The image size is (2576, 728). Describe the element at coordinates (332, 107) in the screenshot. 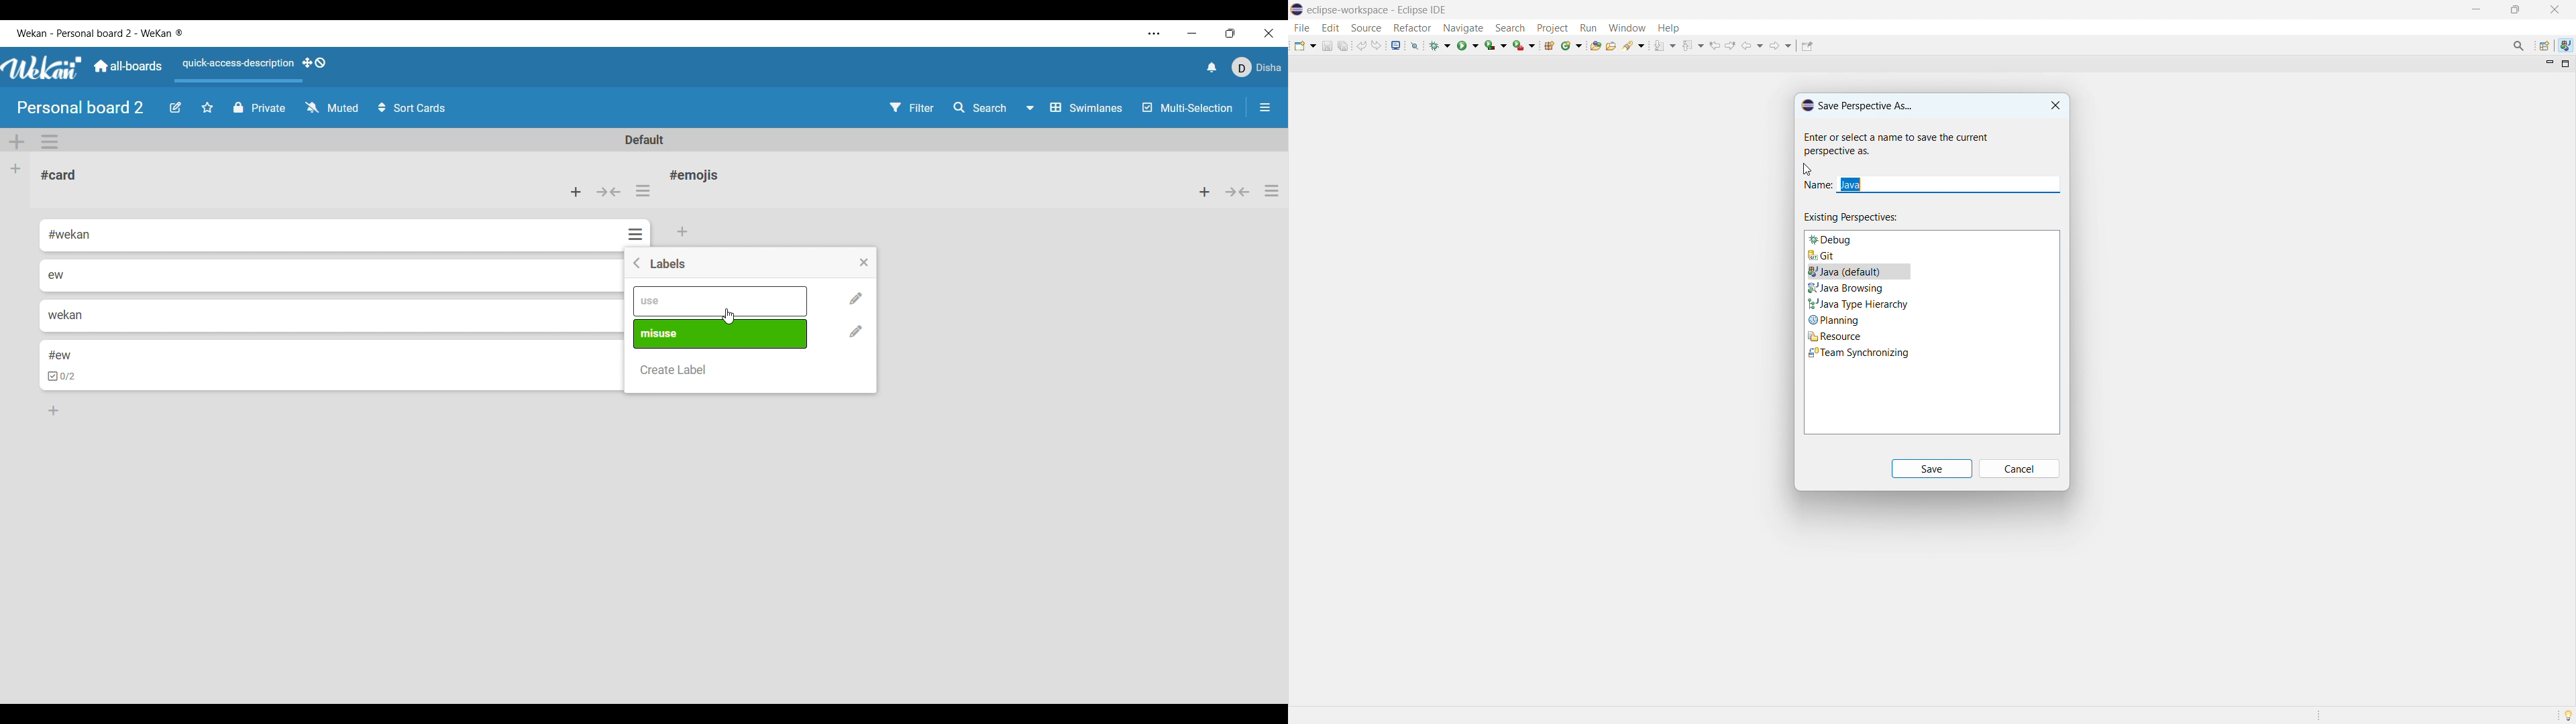

I see `Watch options` at that location.